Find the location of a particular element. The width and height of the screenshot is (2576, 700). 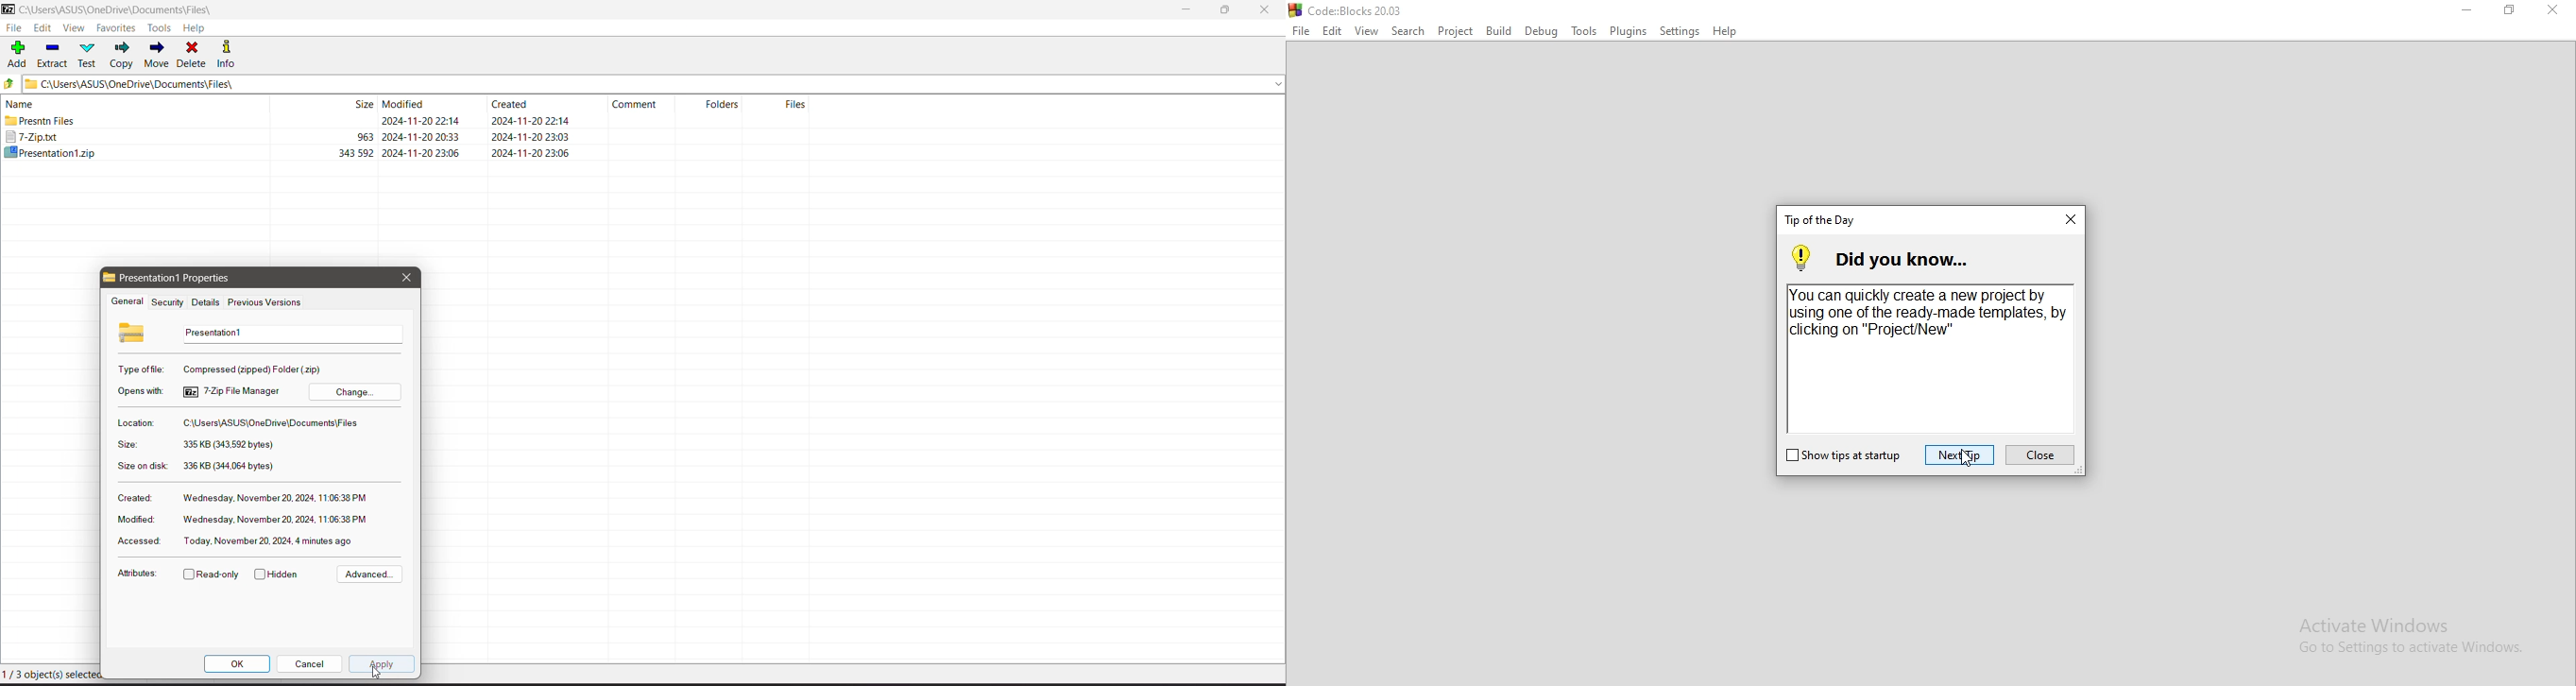

Application Logo is located at coordinates (8, 10).